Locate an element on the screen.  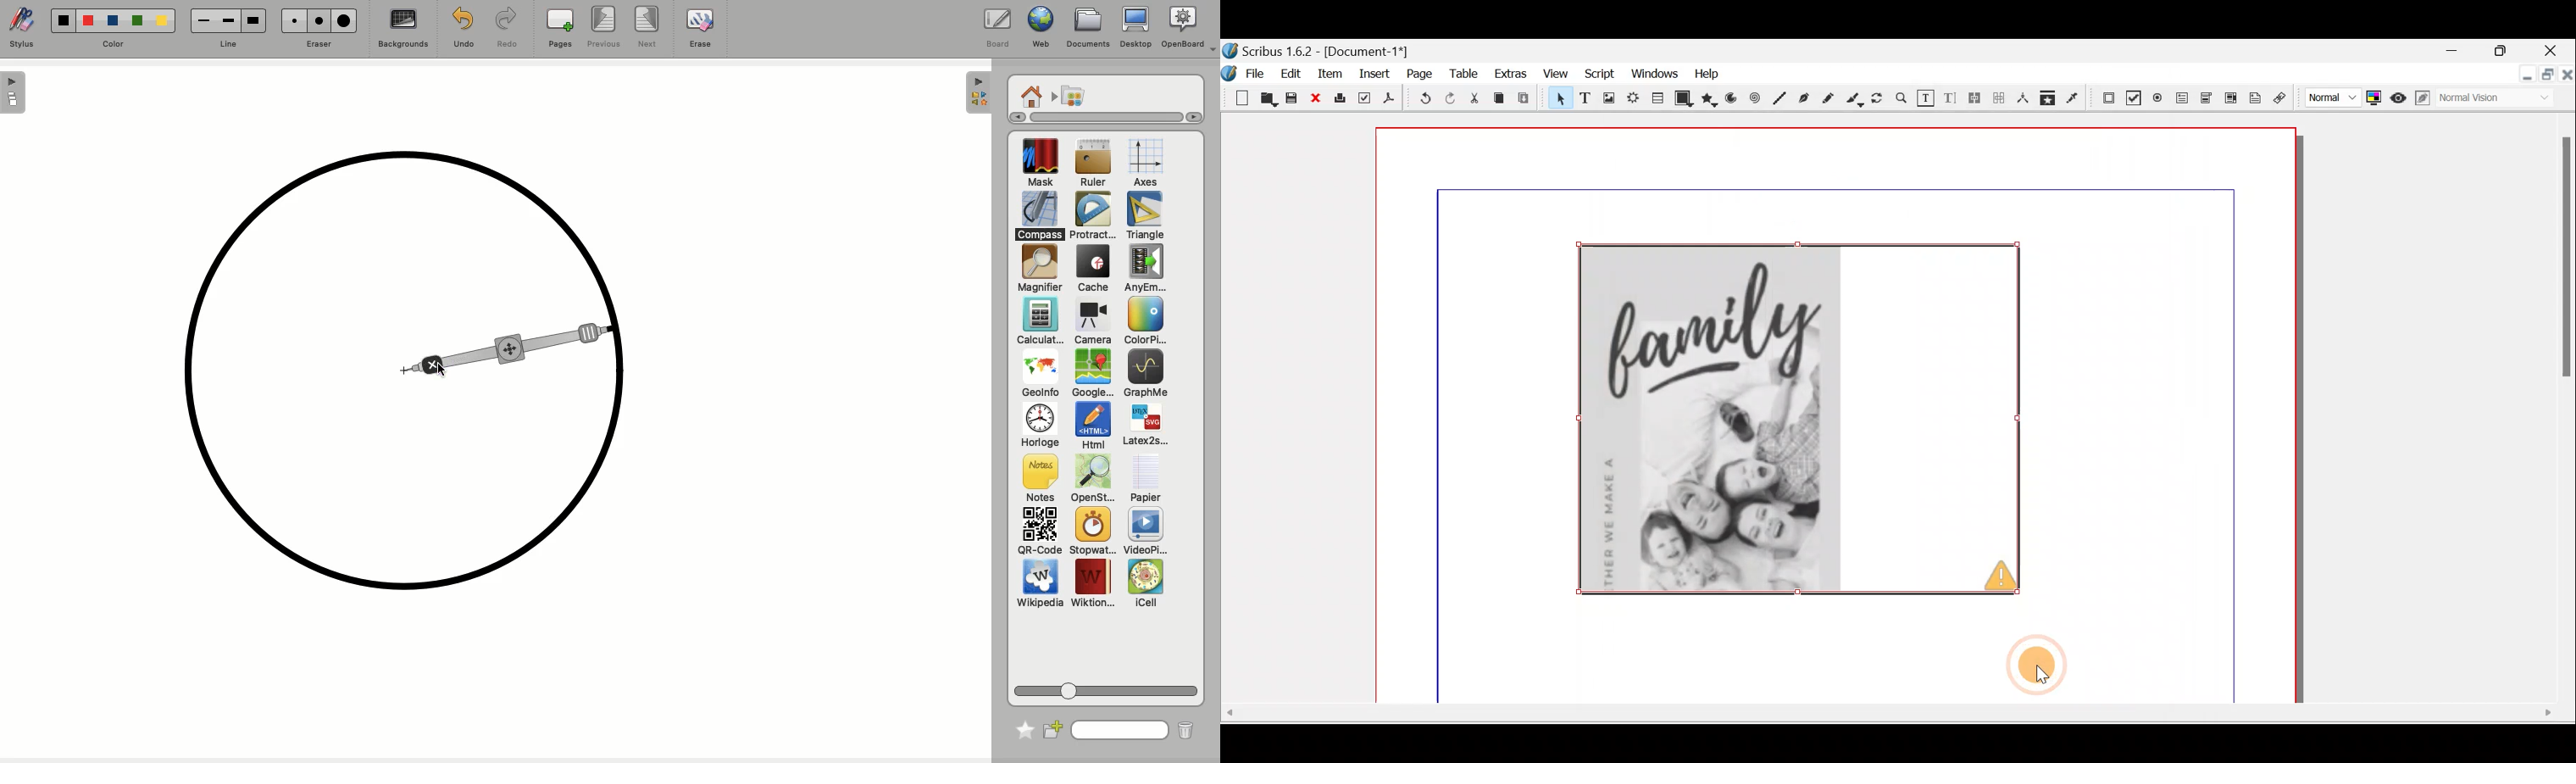
Measurements is located at coordinates (2022, 97).